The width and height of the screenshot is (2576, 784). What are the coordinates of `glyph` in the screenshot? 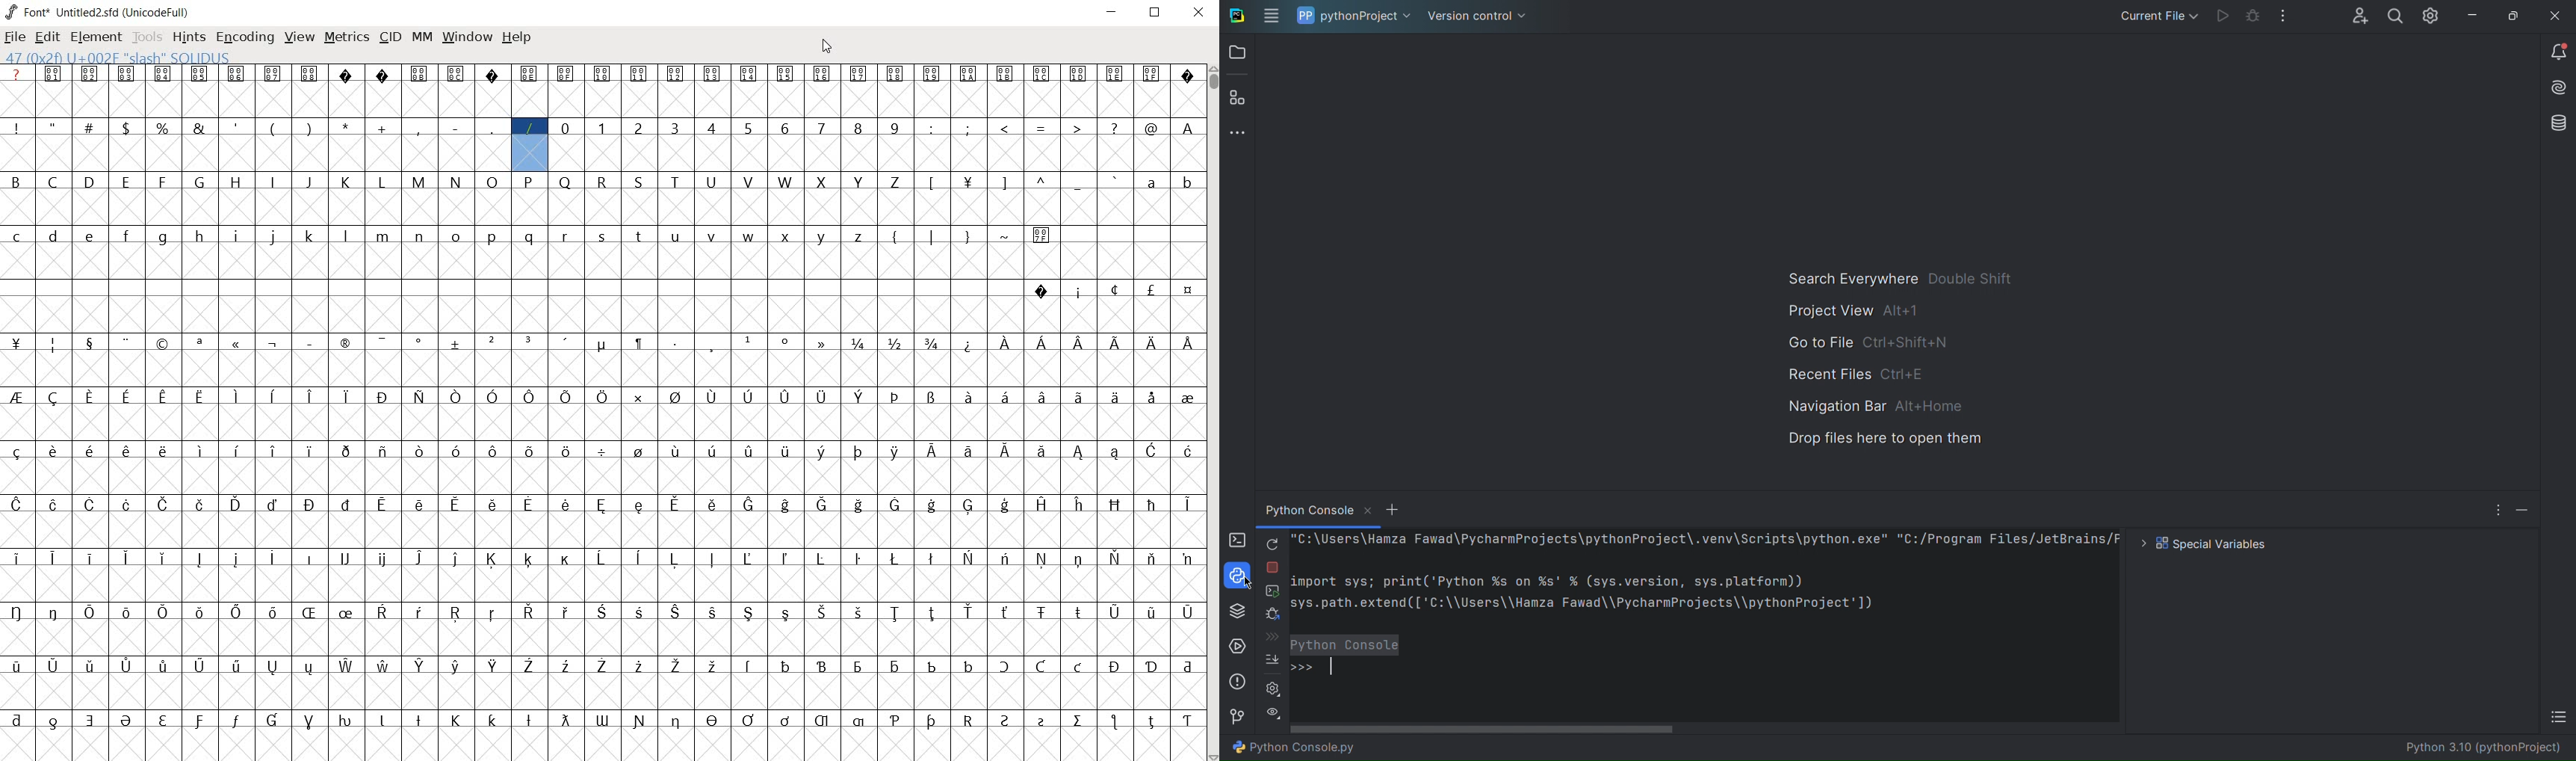 It's located at (1189, 185).